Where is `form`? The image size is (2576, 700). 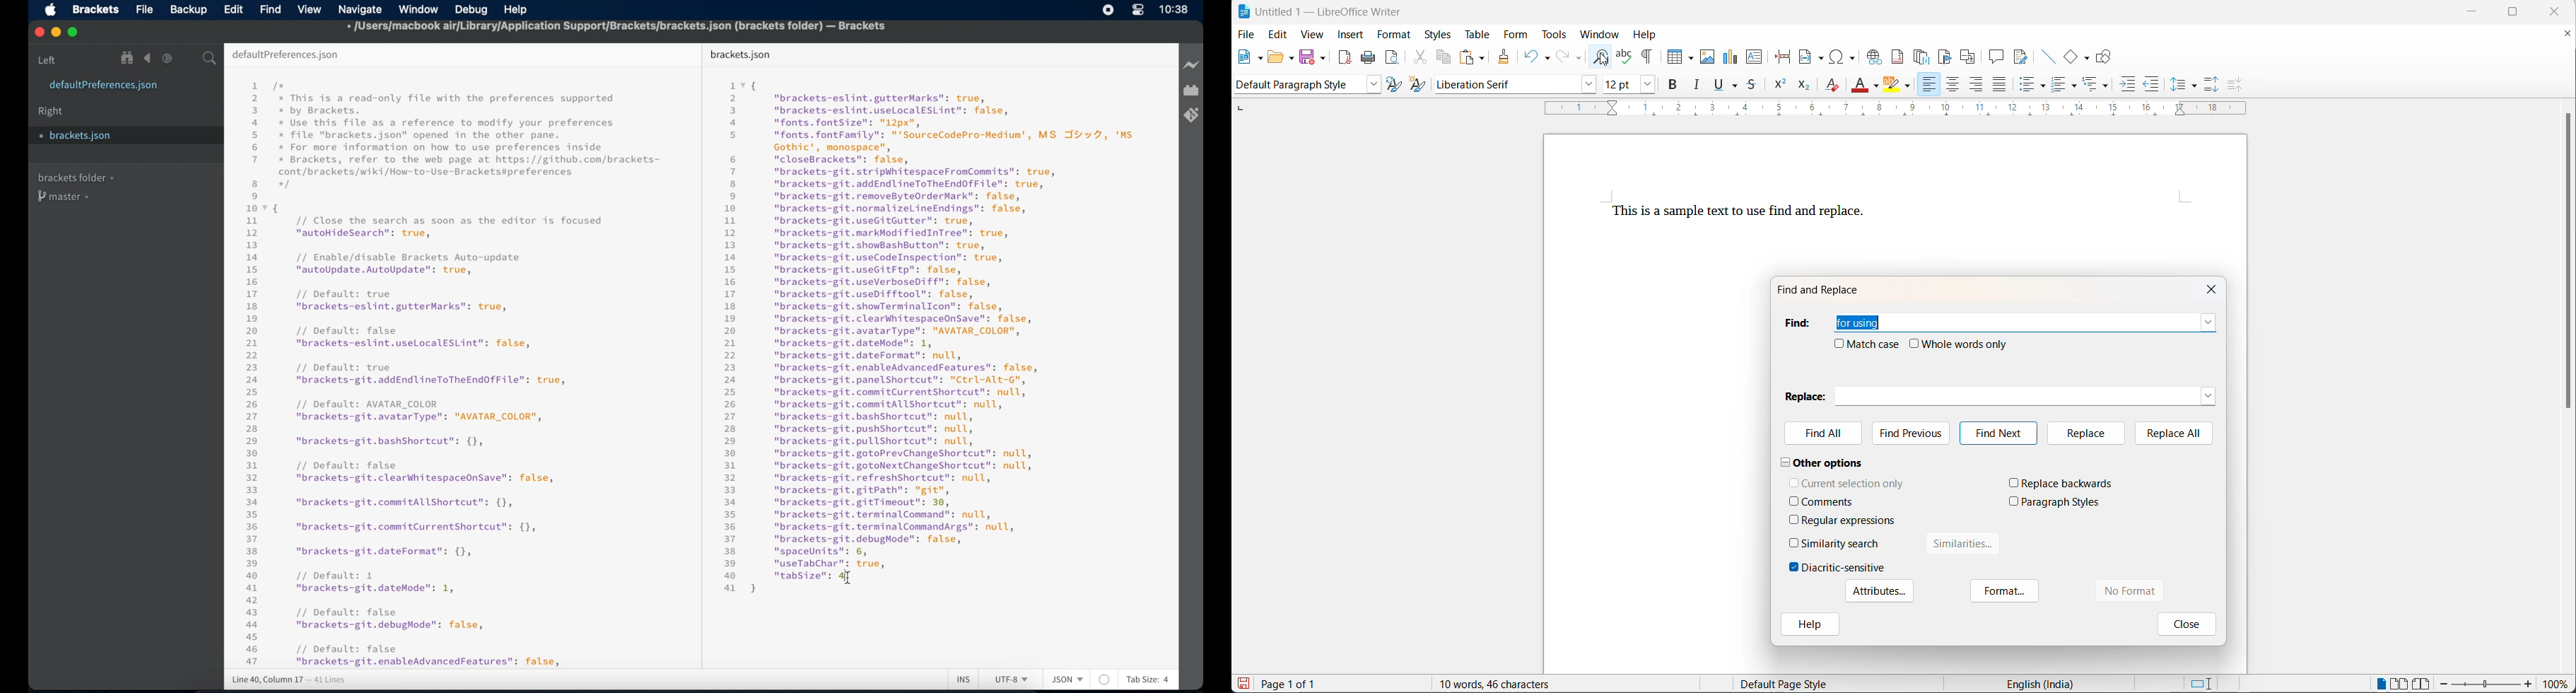 form is located at coordinates (1515, 35).